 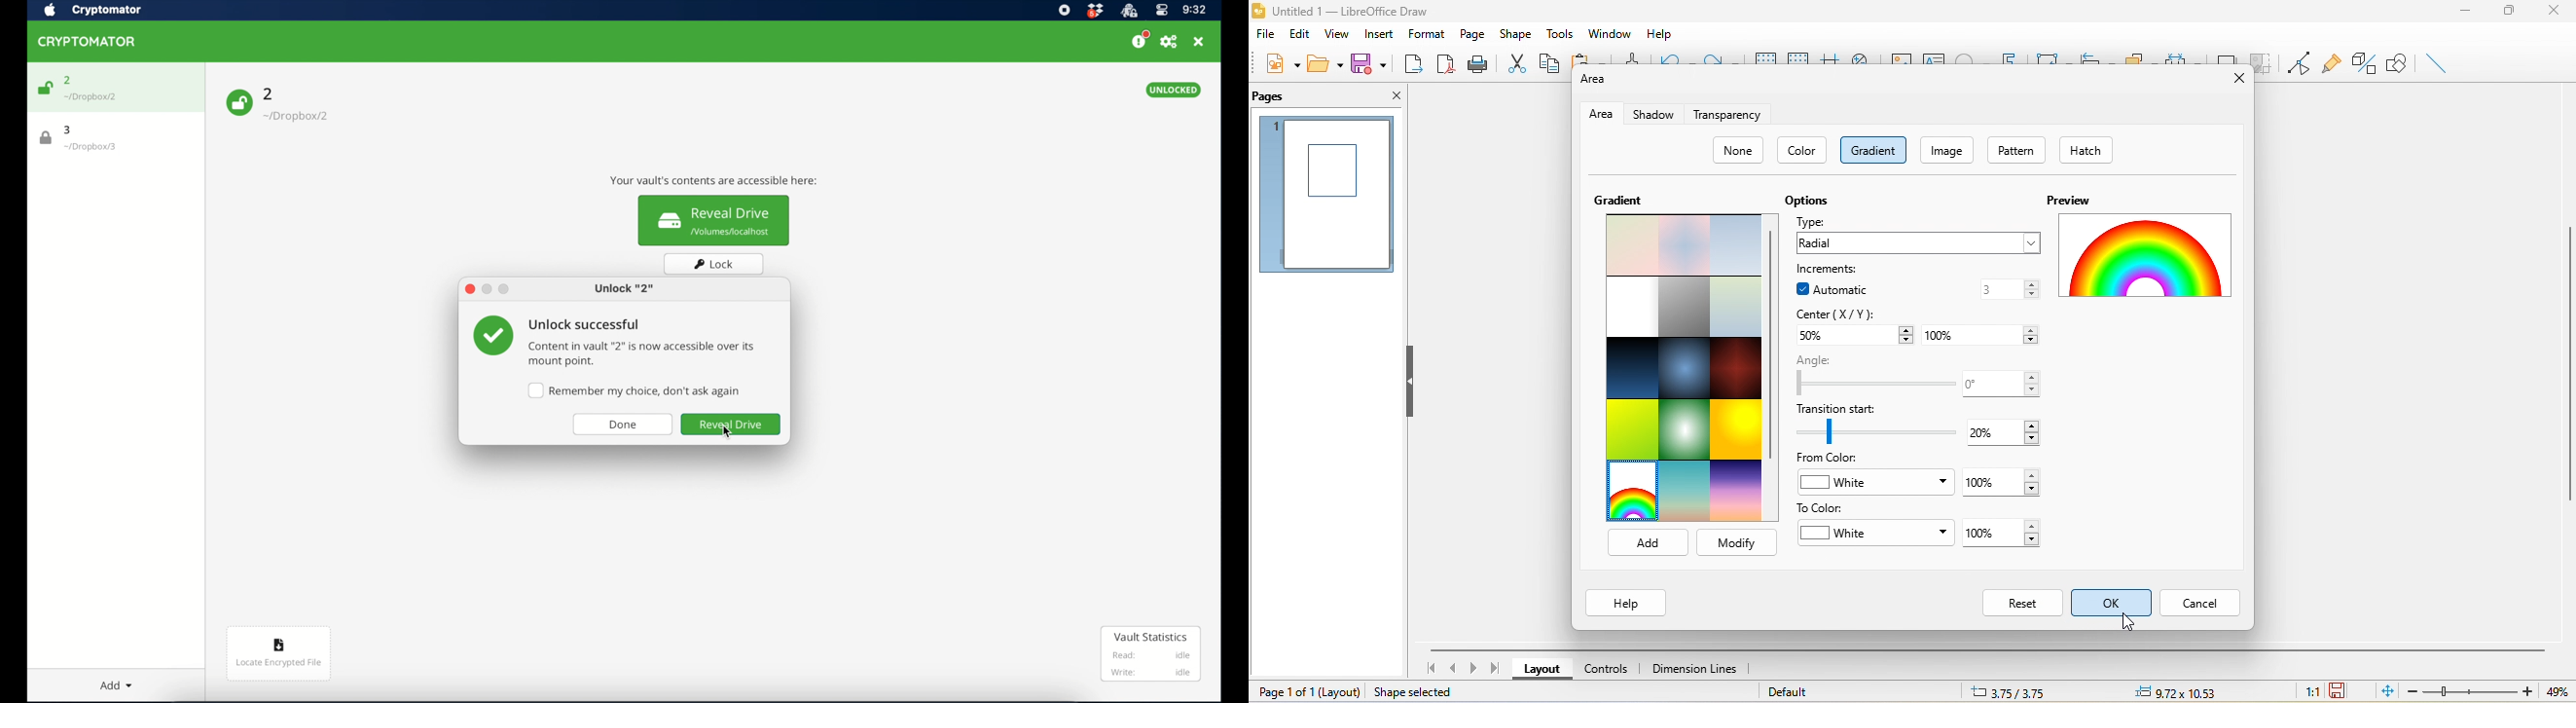 What do you see at coordinates (1915, 242) in the screenshot?
I see `radial` at bounding box center [1915, 242].